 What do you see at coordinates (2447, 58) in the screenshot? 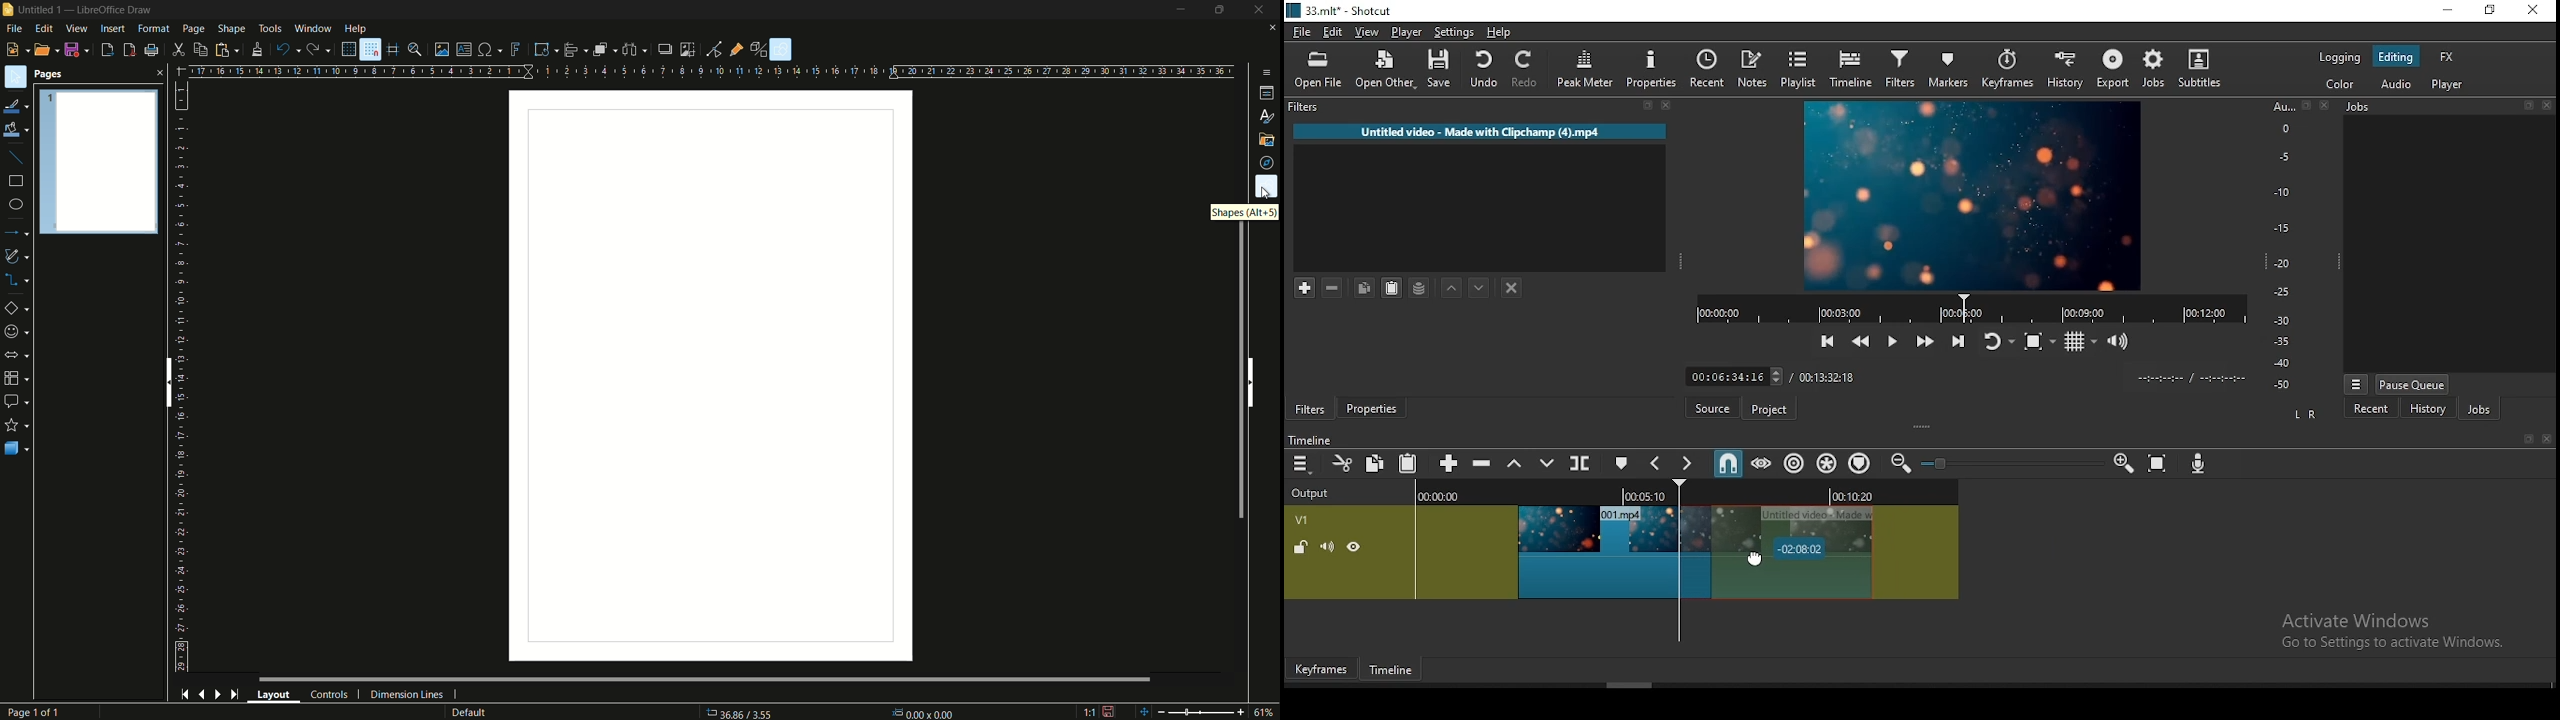
I see `fx` at bounding box center [2447, 58].